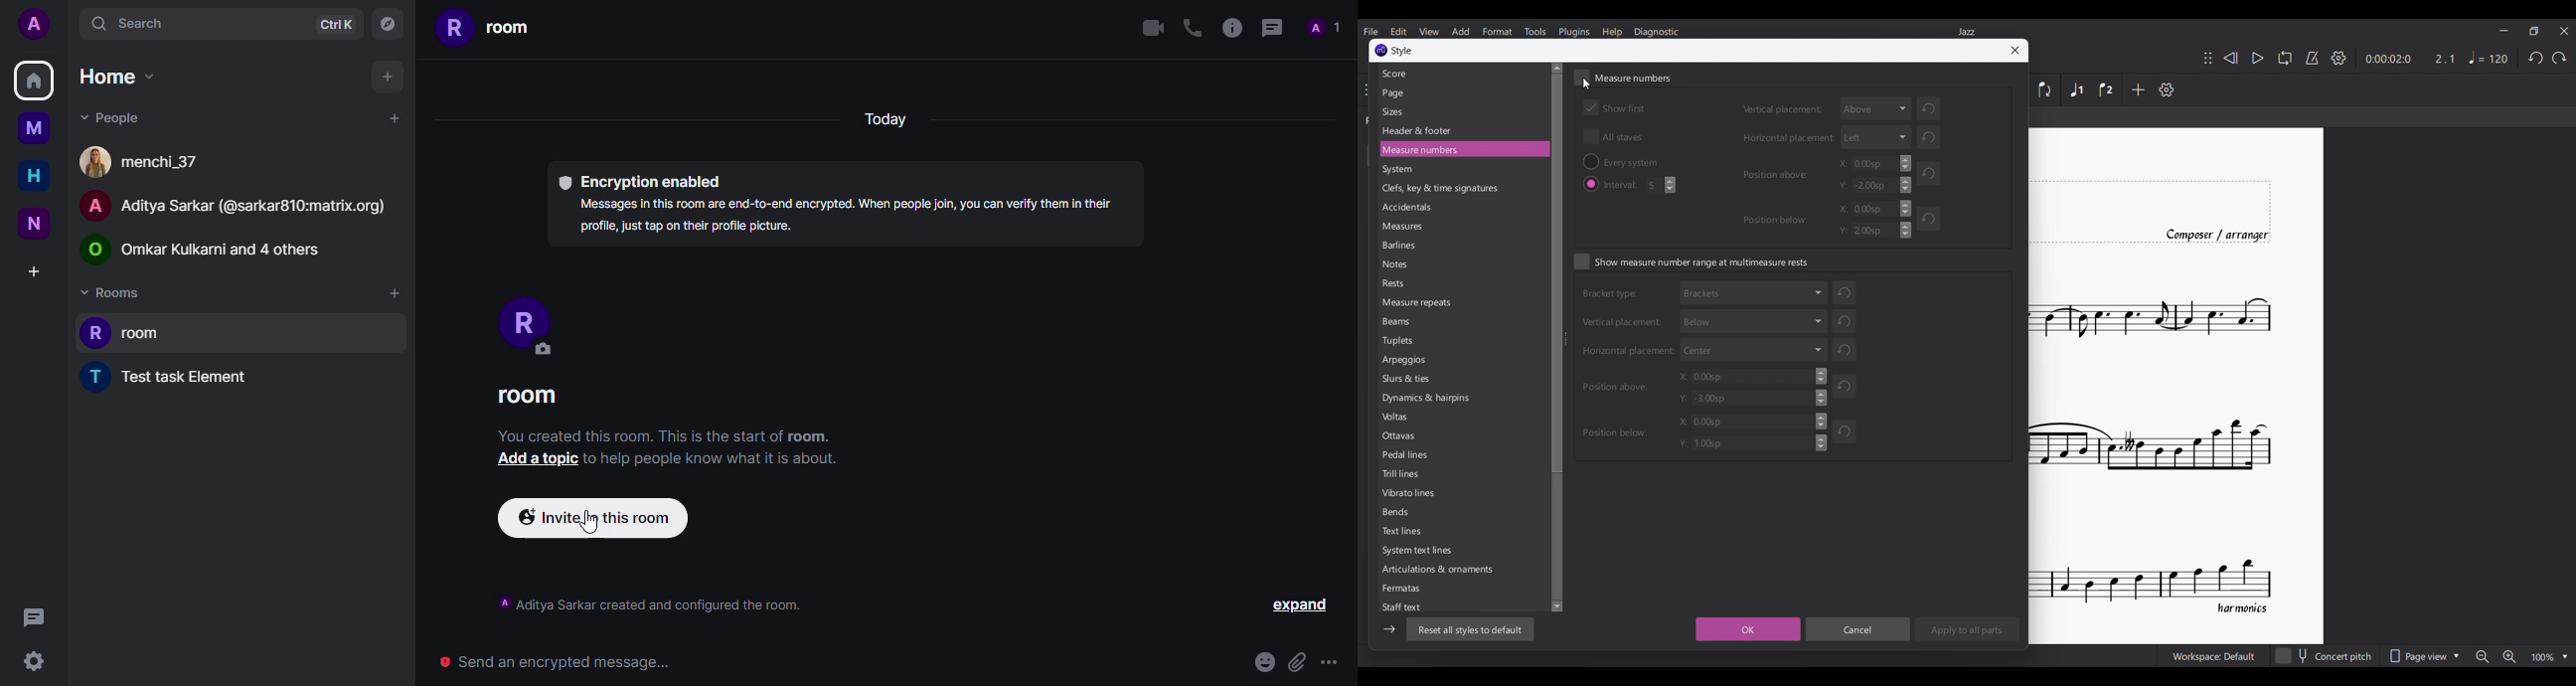  I want to click on Header, so click(1418, 131).